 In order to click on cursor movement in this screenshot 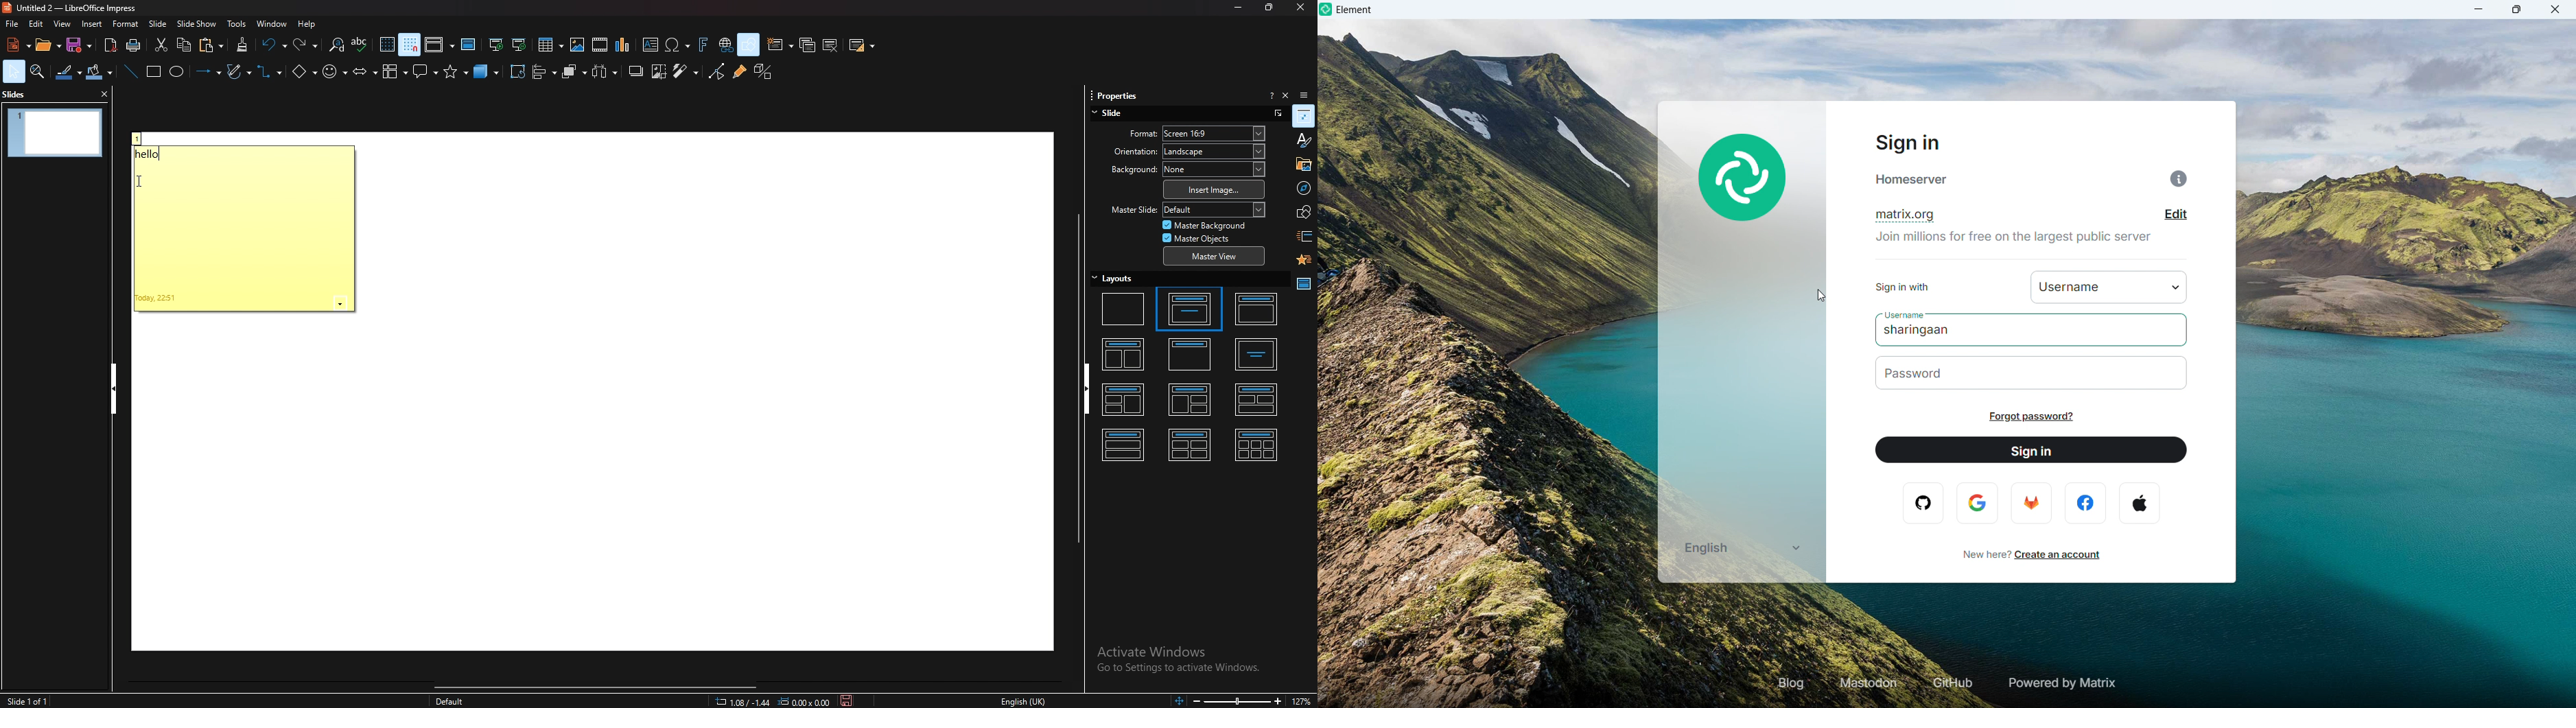, I will do `click(1823, 296)`.